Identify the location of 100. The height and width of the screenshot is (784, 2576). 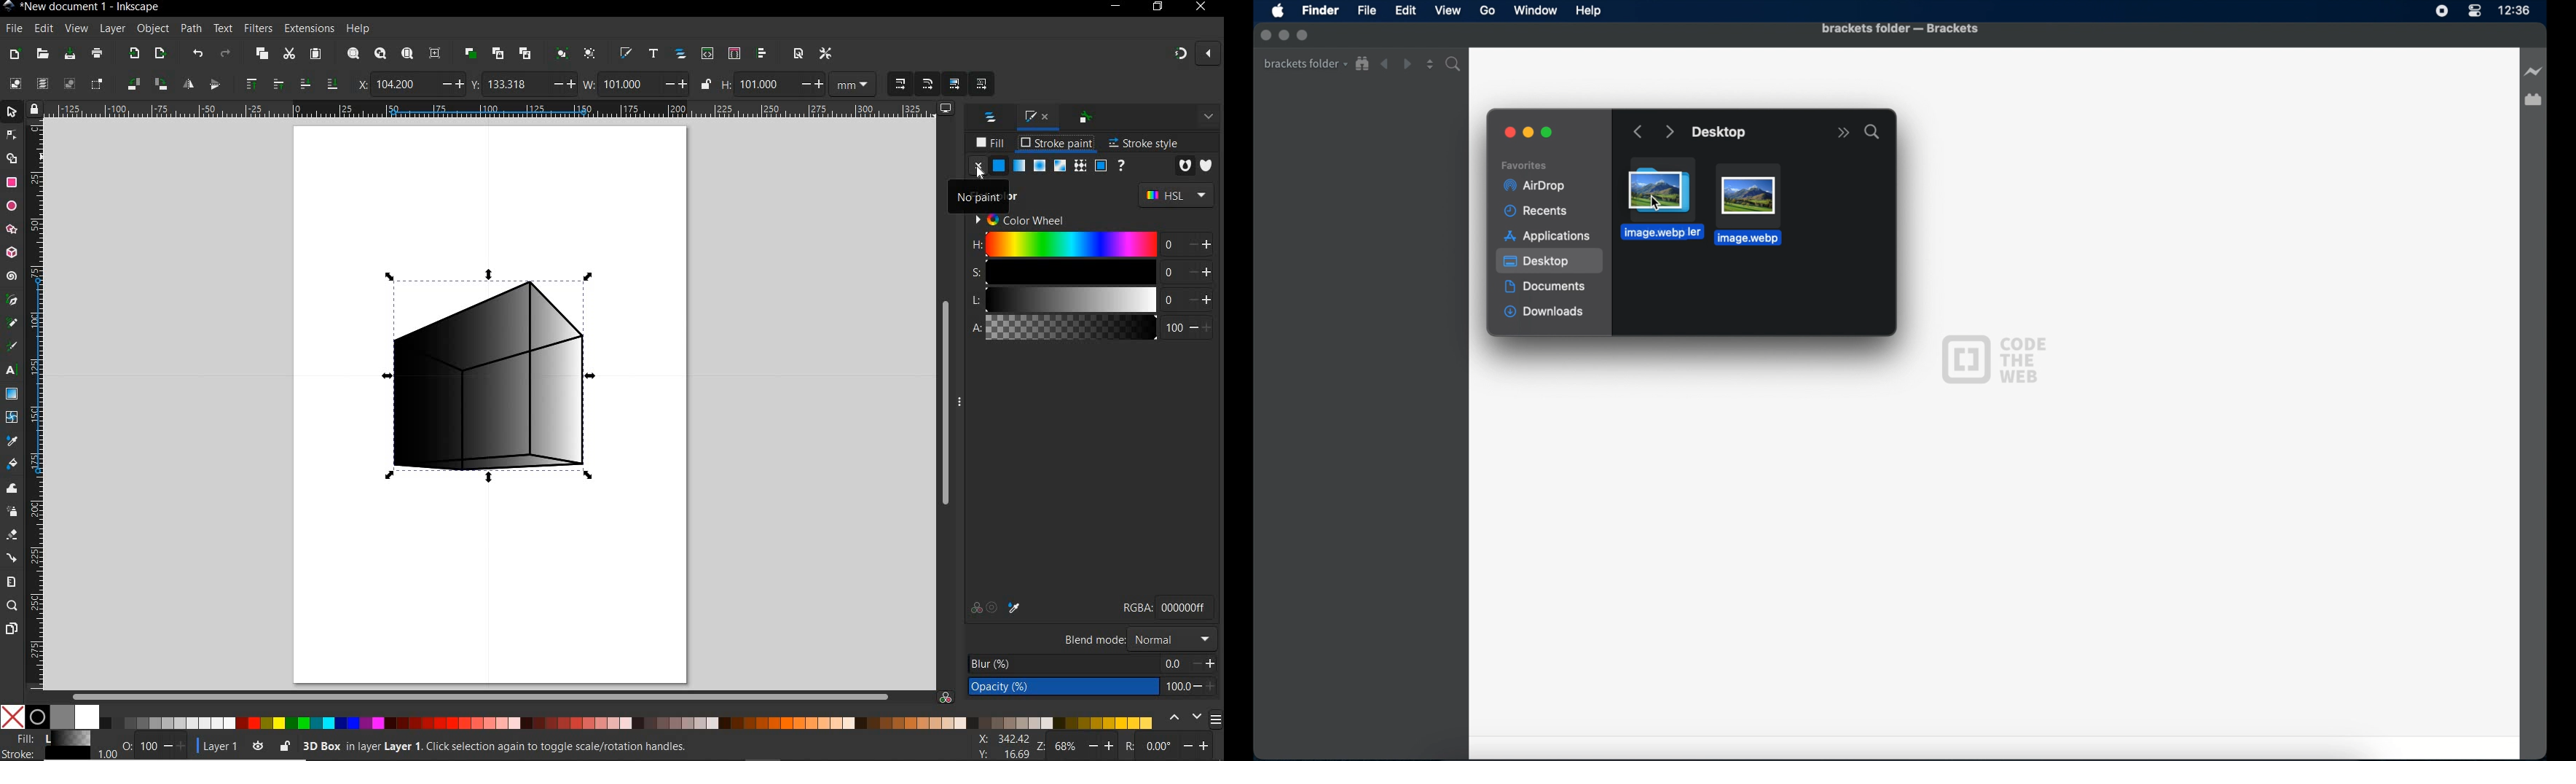
(1178, 687).